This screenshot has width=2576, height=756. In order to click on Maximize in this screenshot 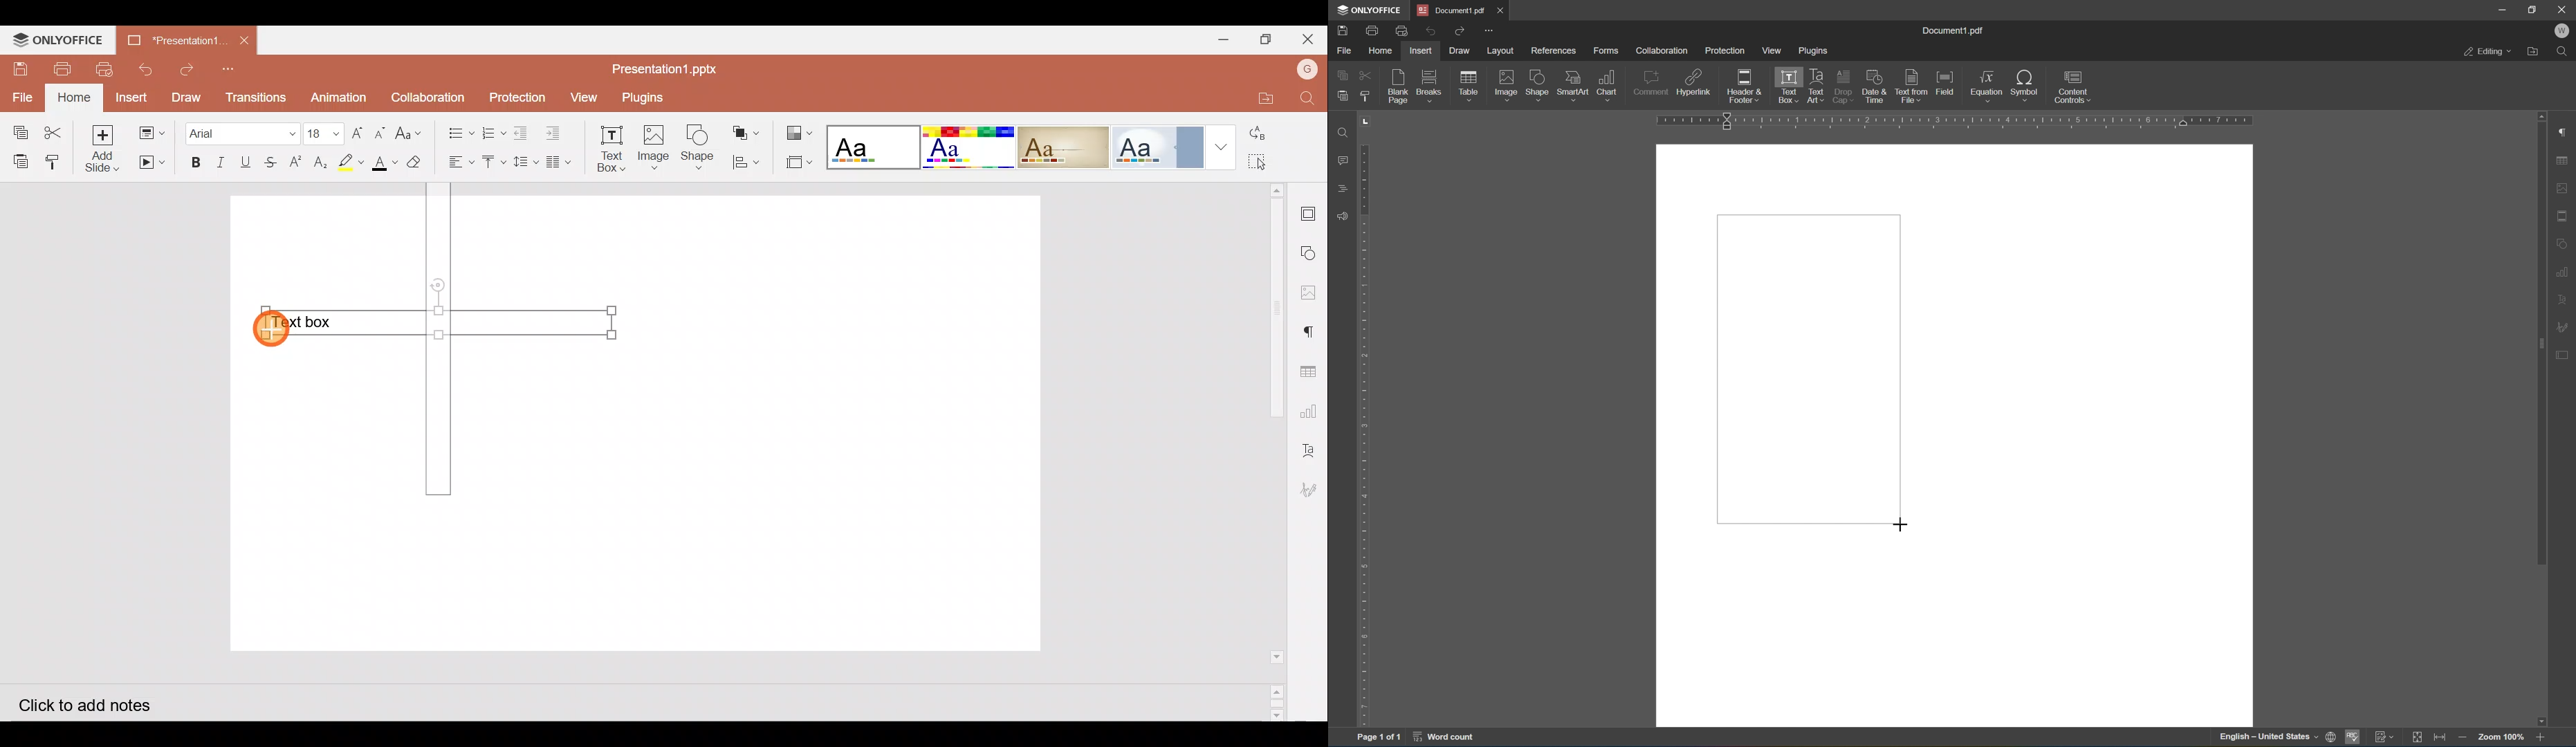, I will do `click(1269, 39)`.